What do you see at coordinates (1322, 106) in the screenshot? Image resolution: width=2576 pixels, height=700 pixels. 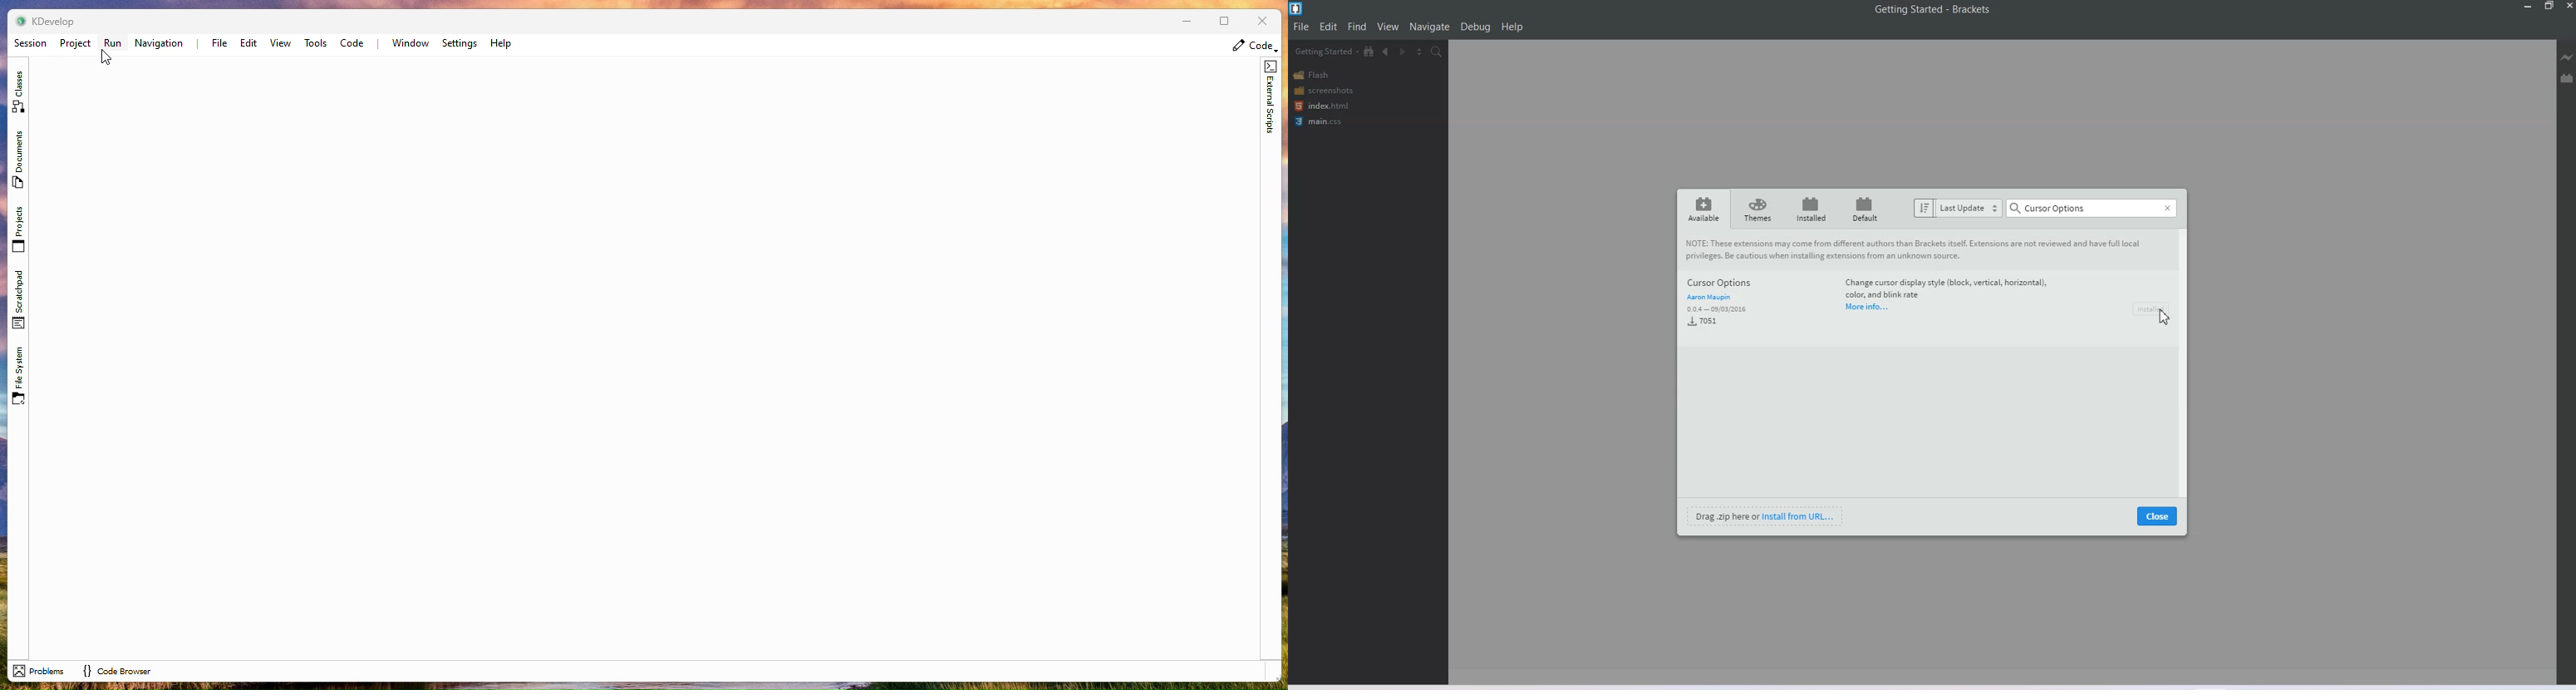 I see `index.html` at bounding box center [1322, 106].